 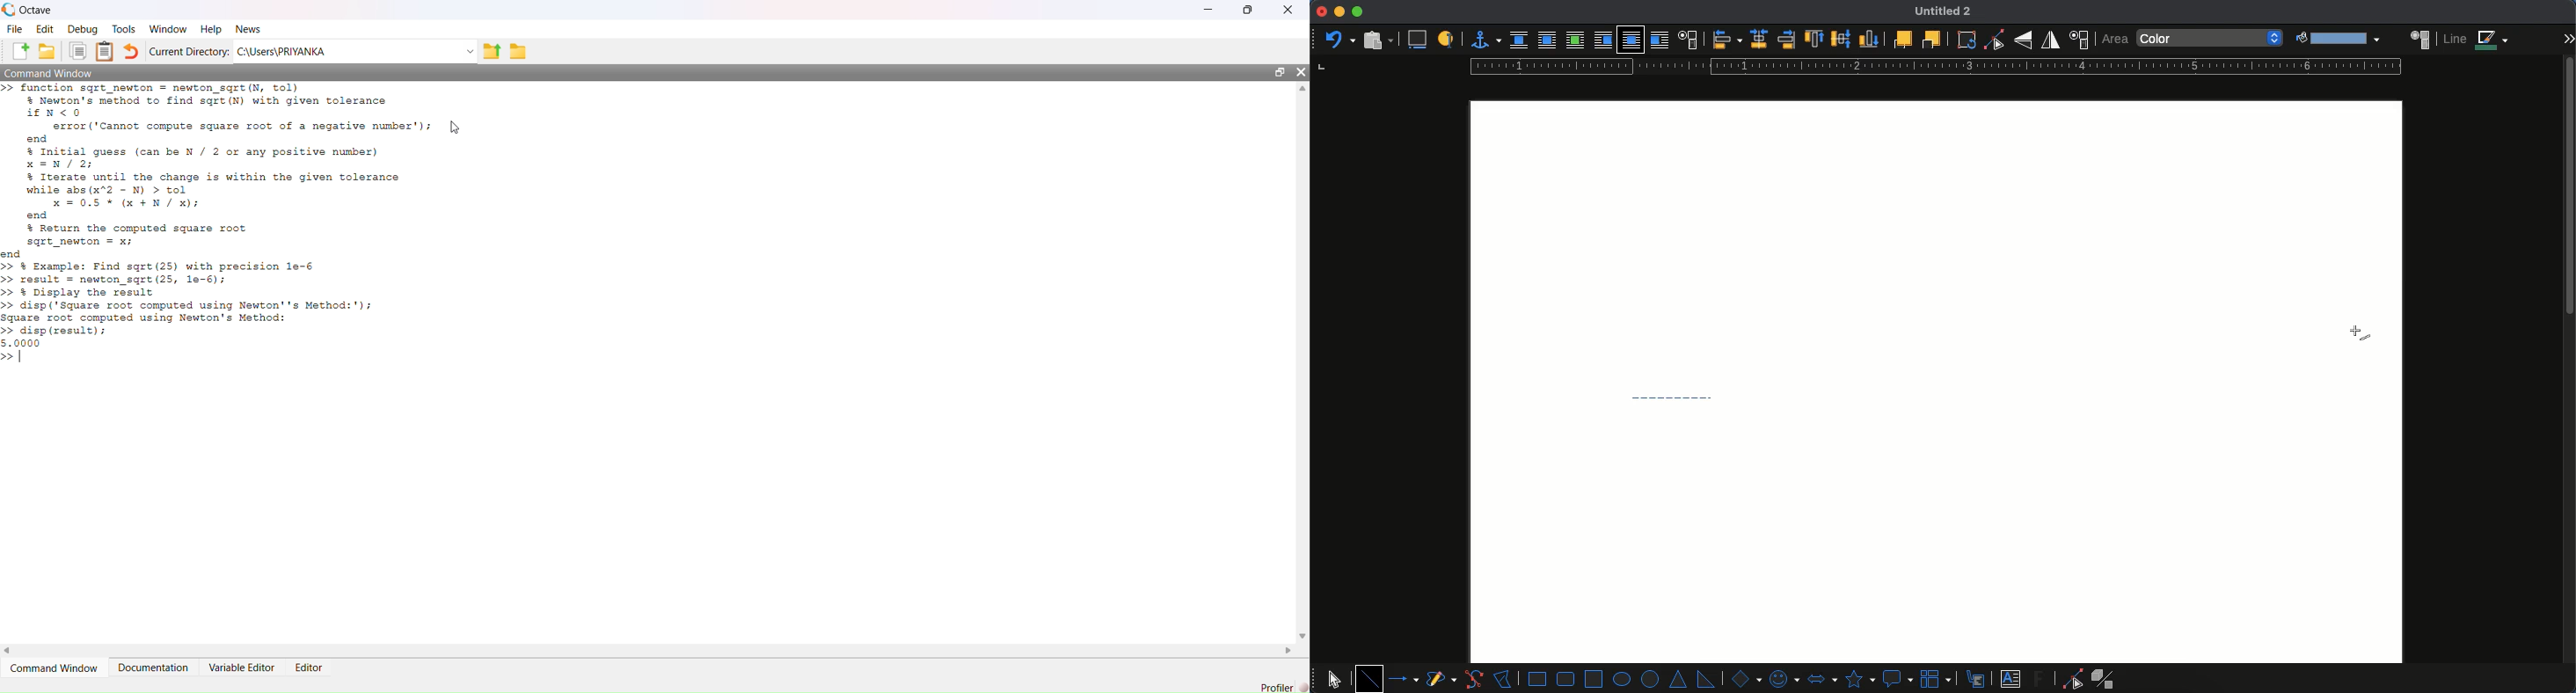 What do you see at coordinates (1967, 40) in the screenshot?
I see `rotate` at bounding box center [1967, 40].